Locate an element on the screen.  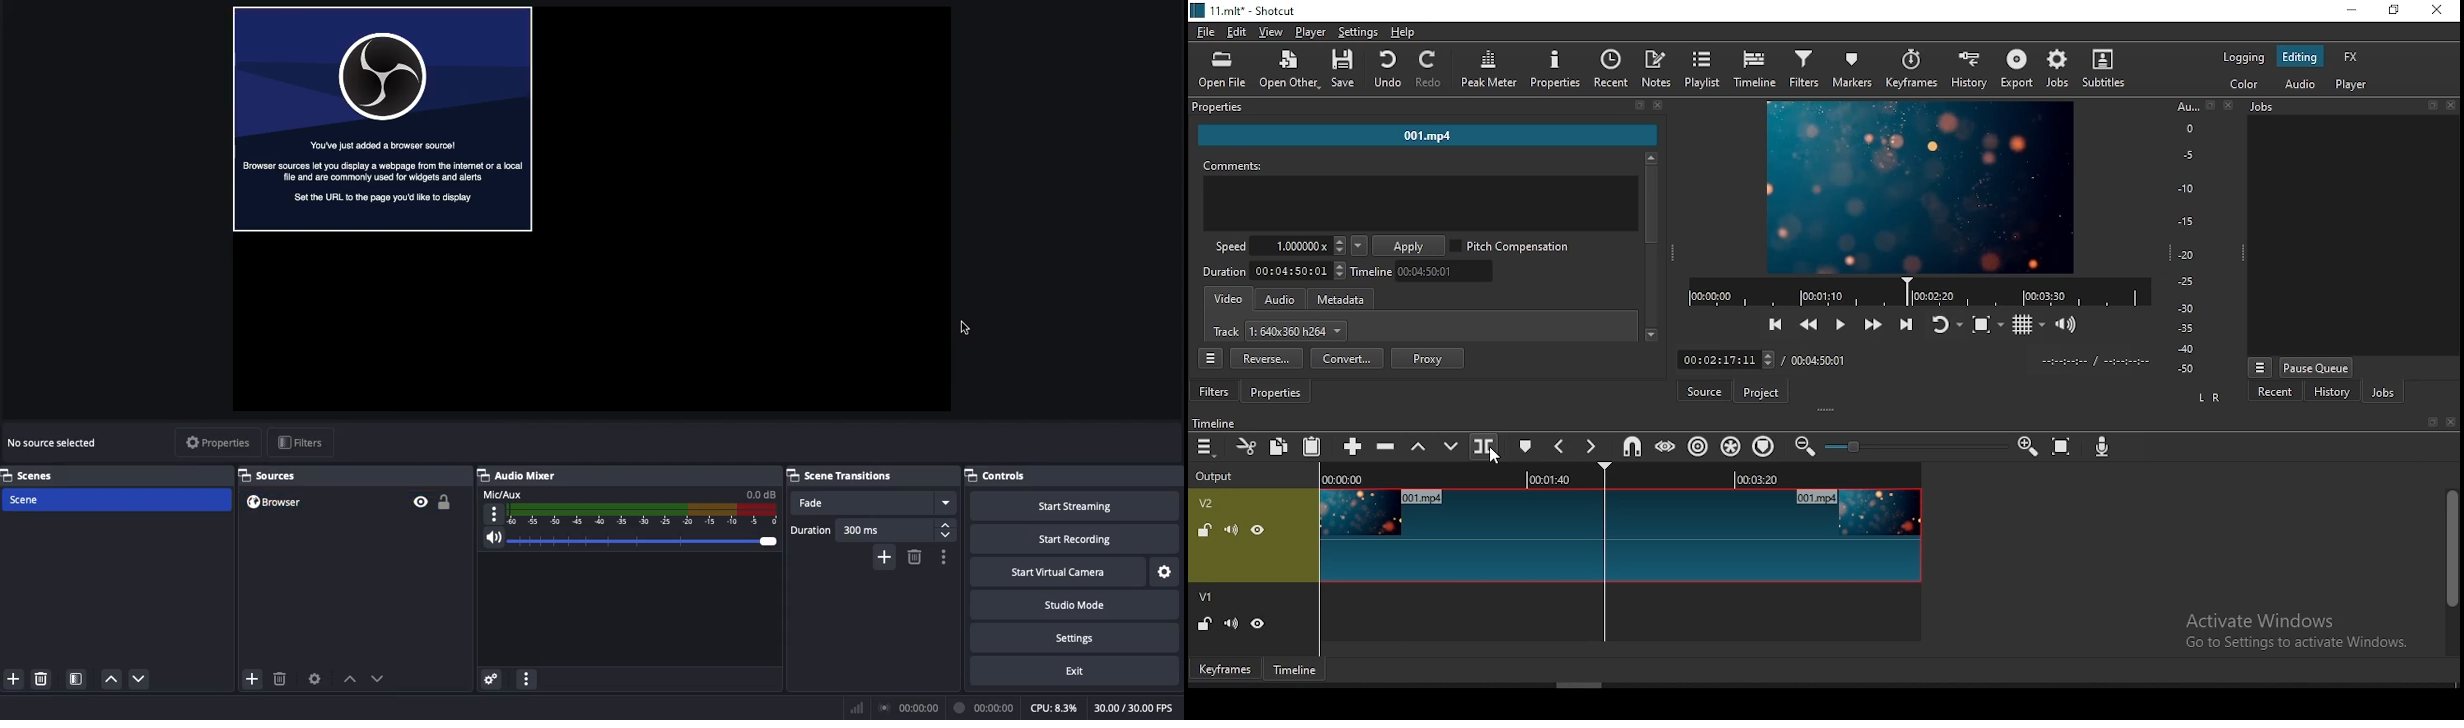
move down is located at coordinates (144, 676).